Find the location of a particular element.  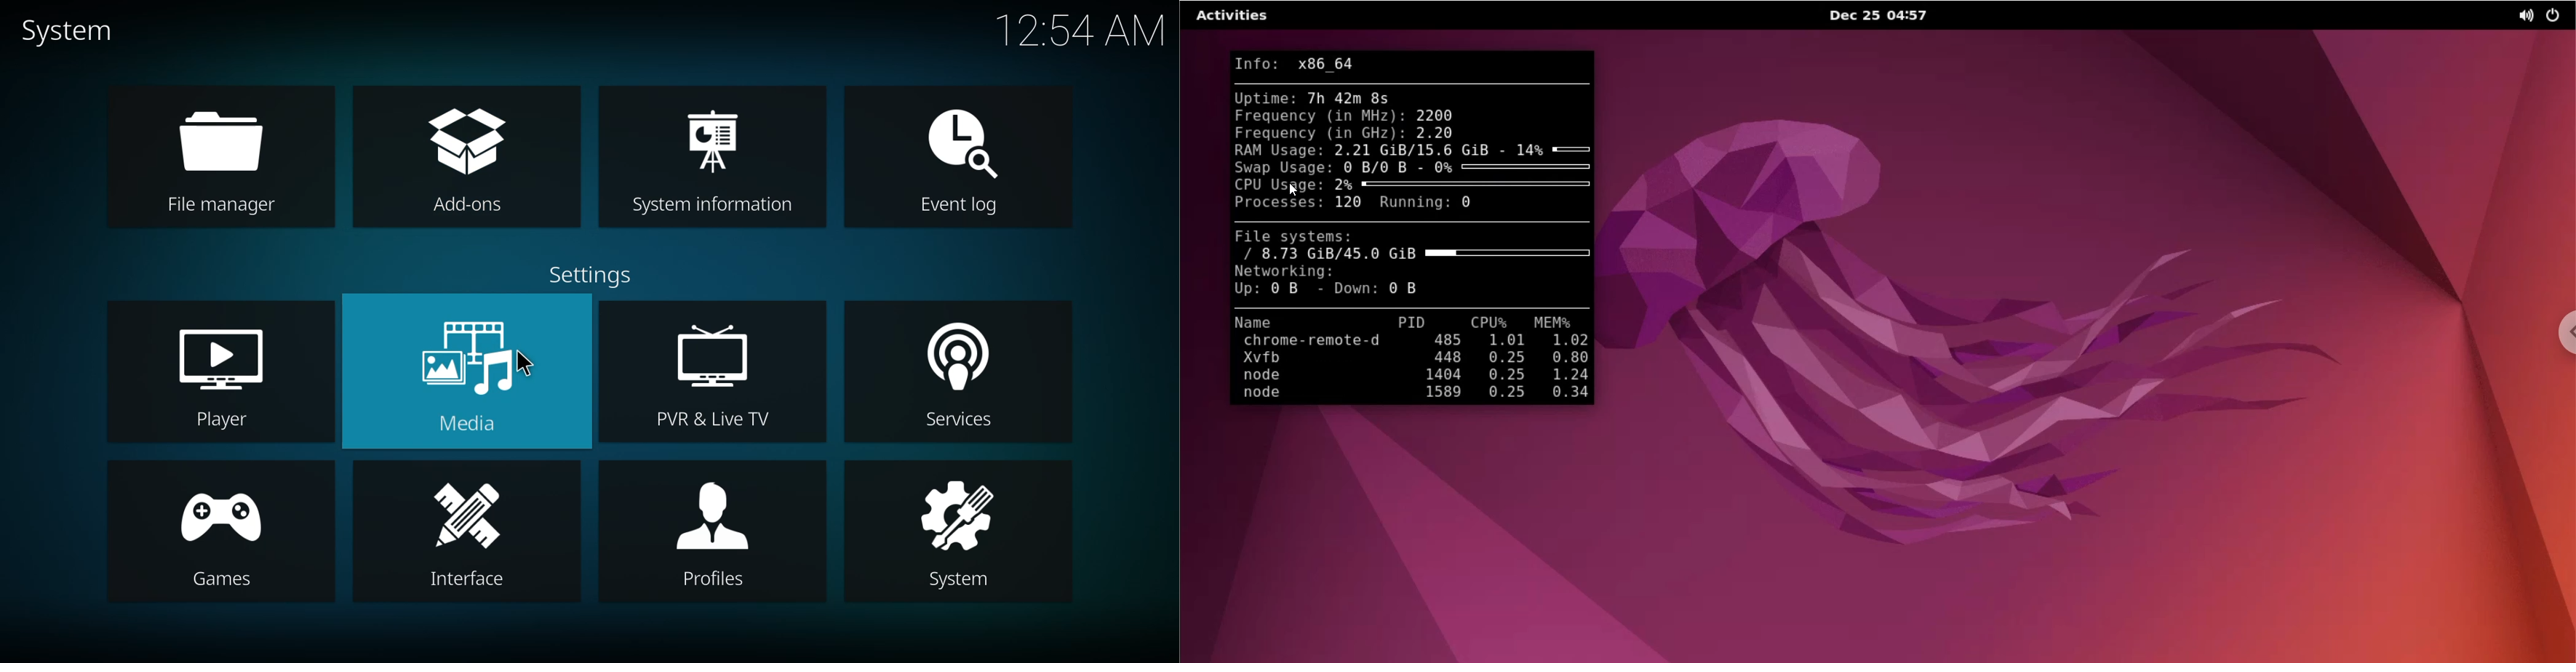

profiles is located at coordinates (716, 532).